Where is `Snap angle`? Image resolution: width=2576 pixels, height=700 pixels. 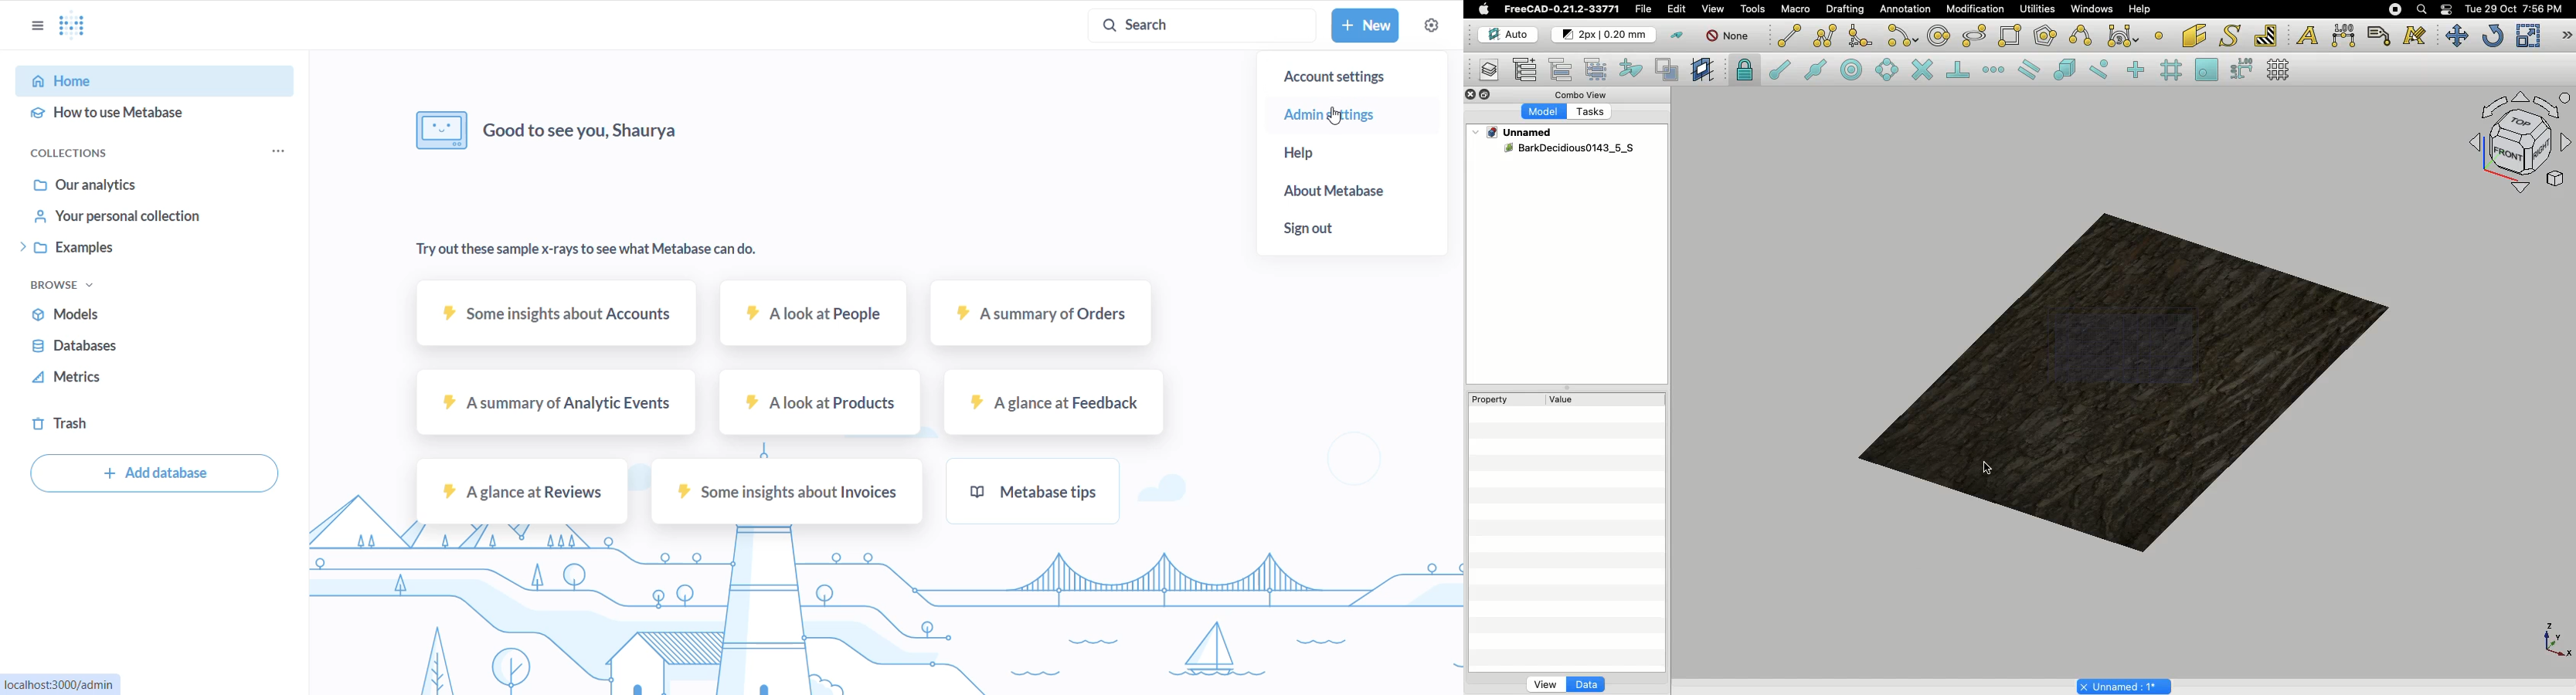 Snap angle is located at coordinates (1888, 71).